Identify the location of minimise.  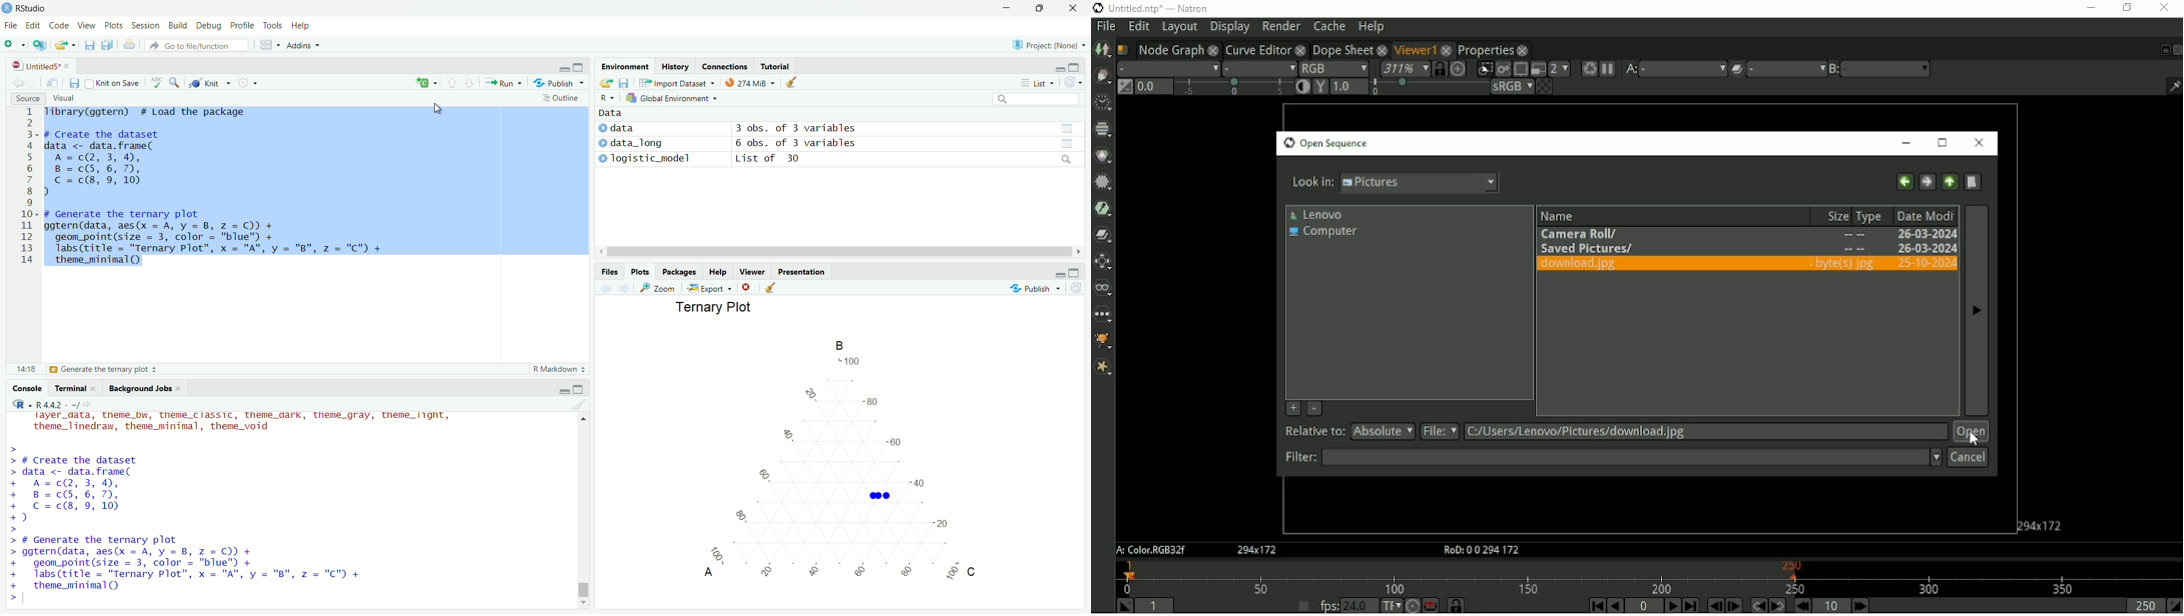
(1055, 68).